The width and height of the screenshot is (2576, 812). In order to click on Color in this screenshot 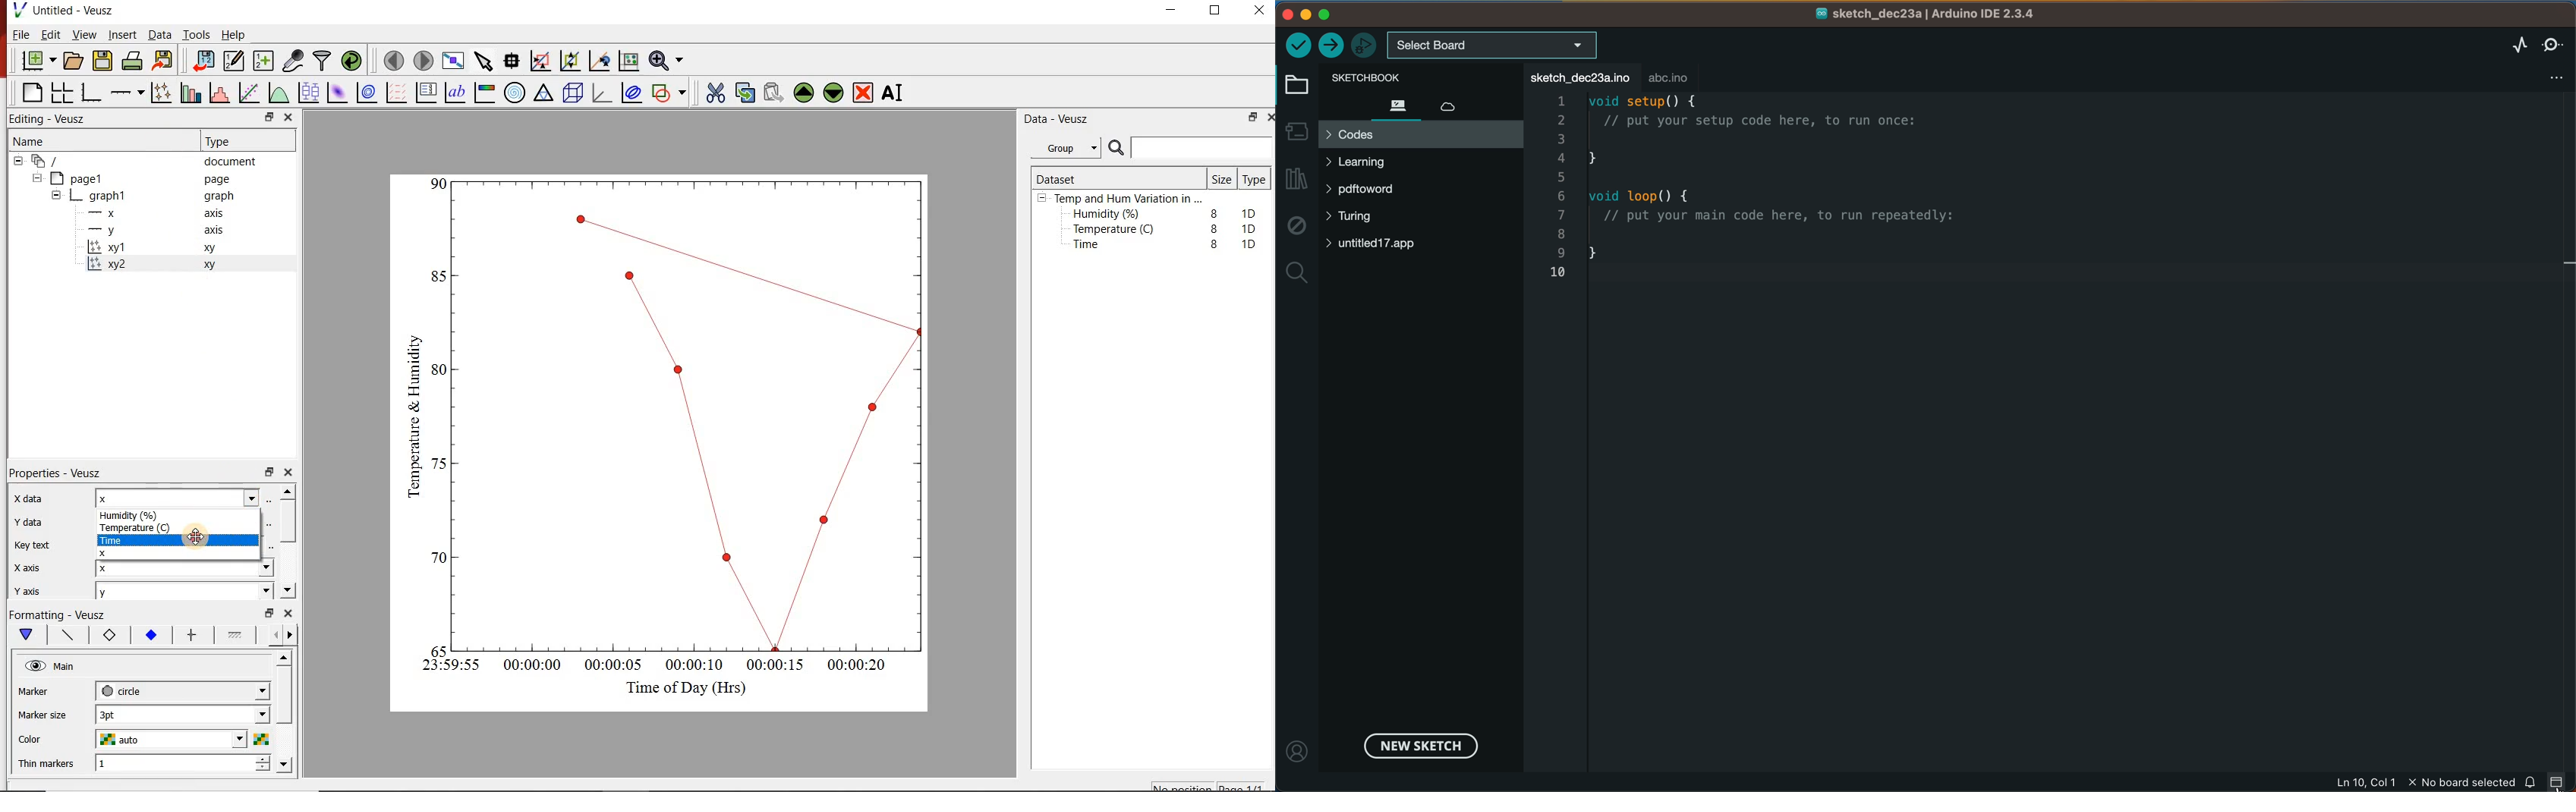, I will do `click(47, 740)`.